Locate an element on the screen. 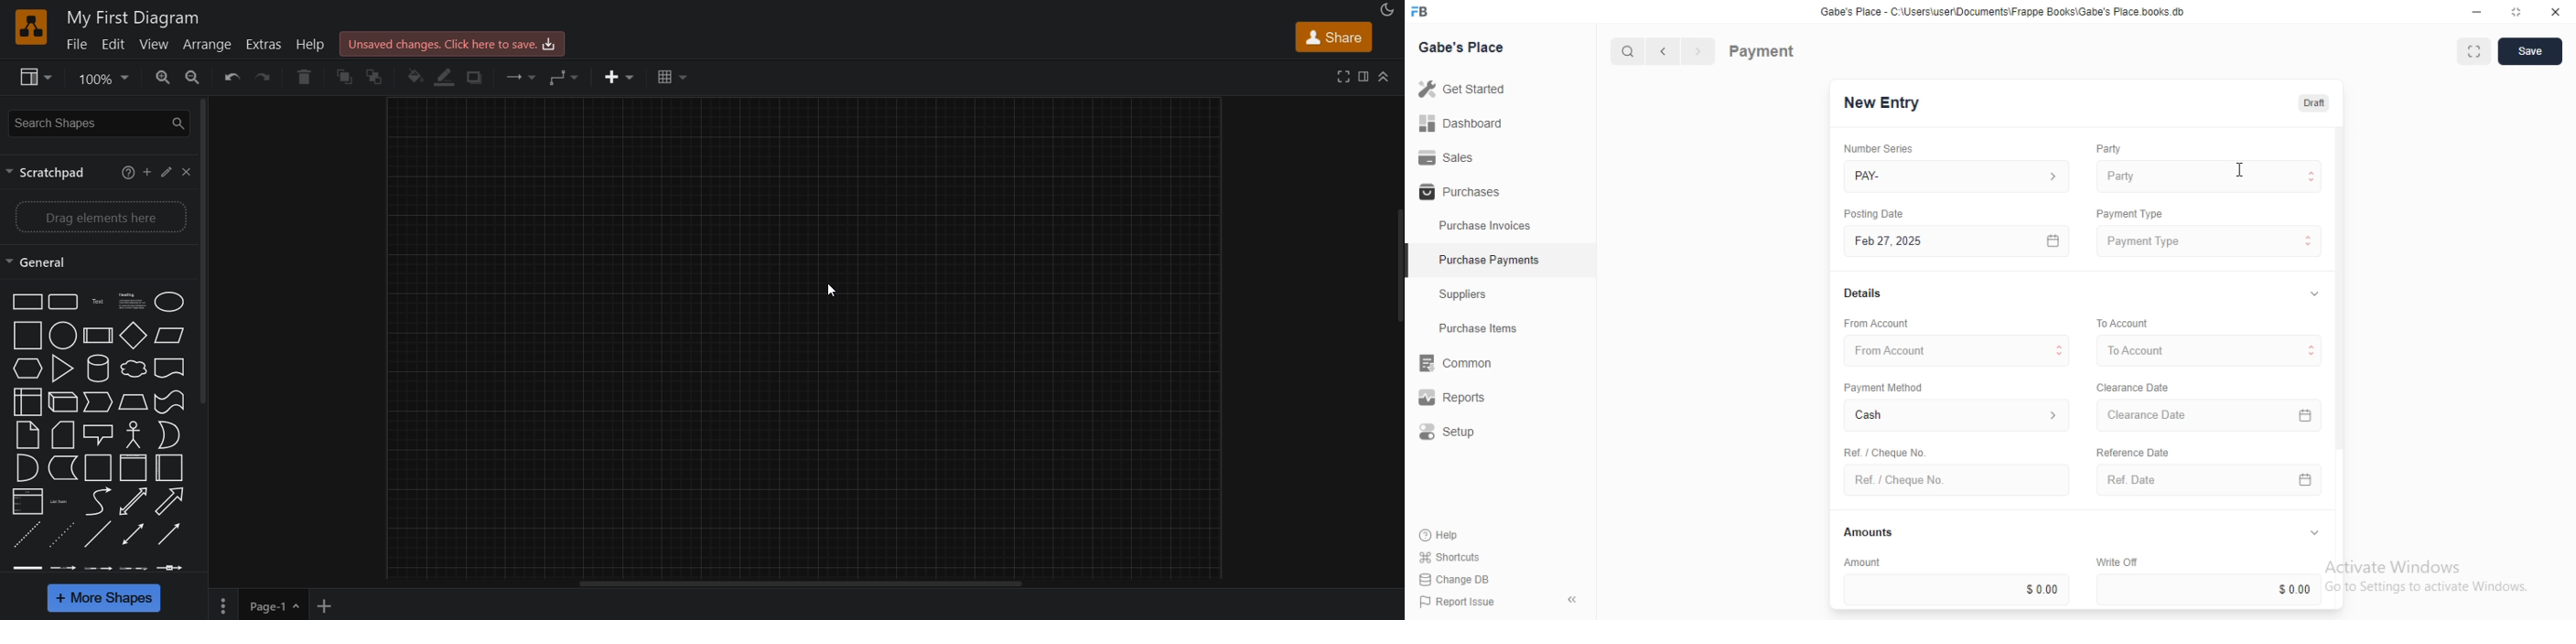 This screenshot has height=644, width=2576. Purchase Invoices is located at coordinates (1485, 226).